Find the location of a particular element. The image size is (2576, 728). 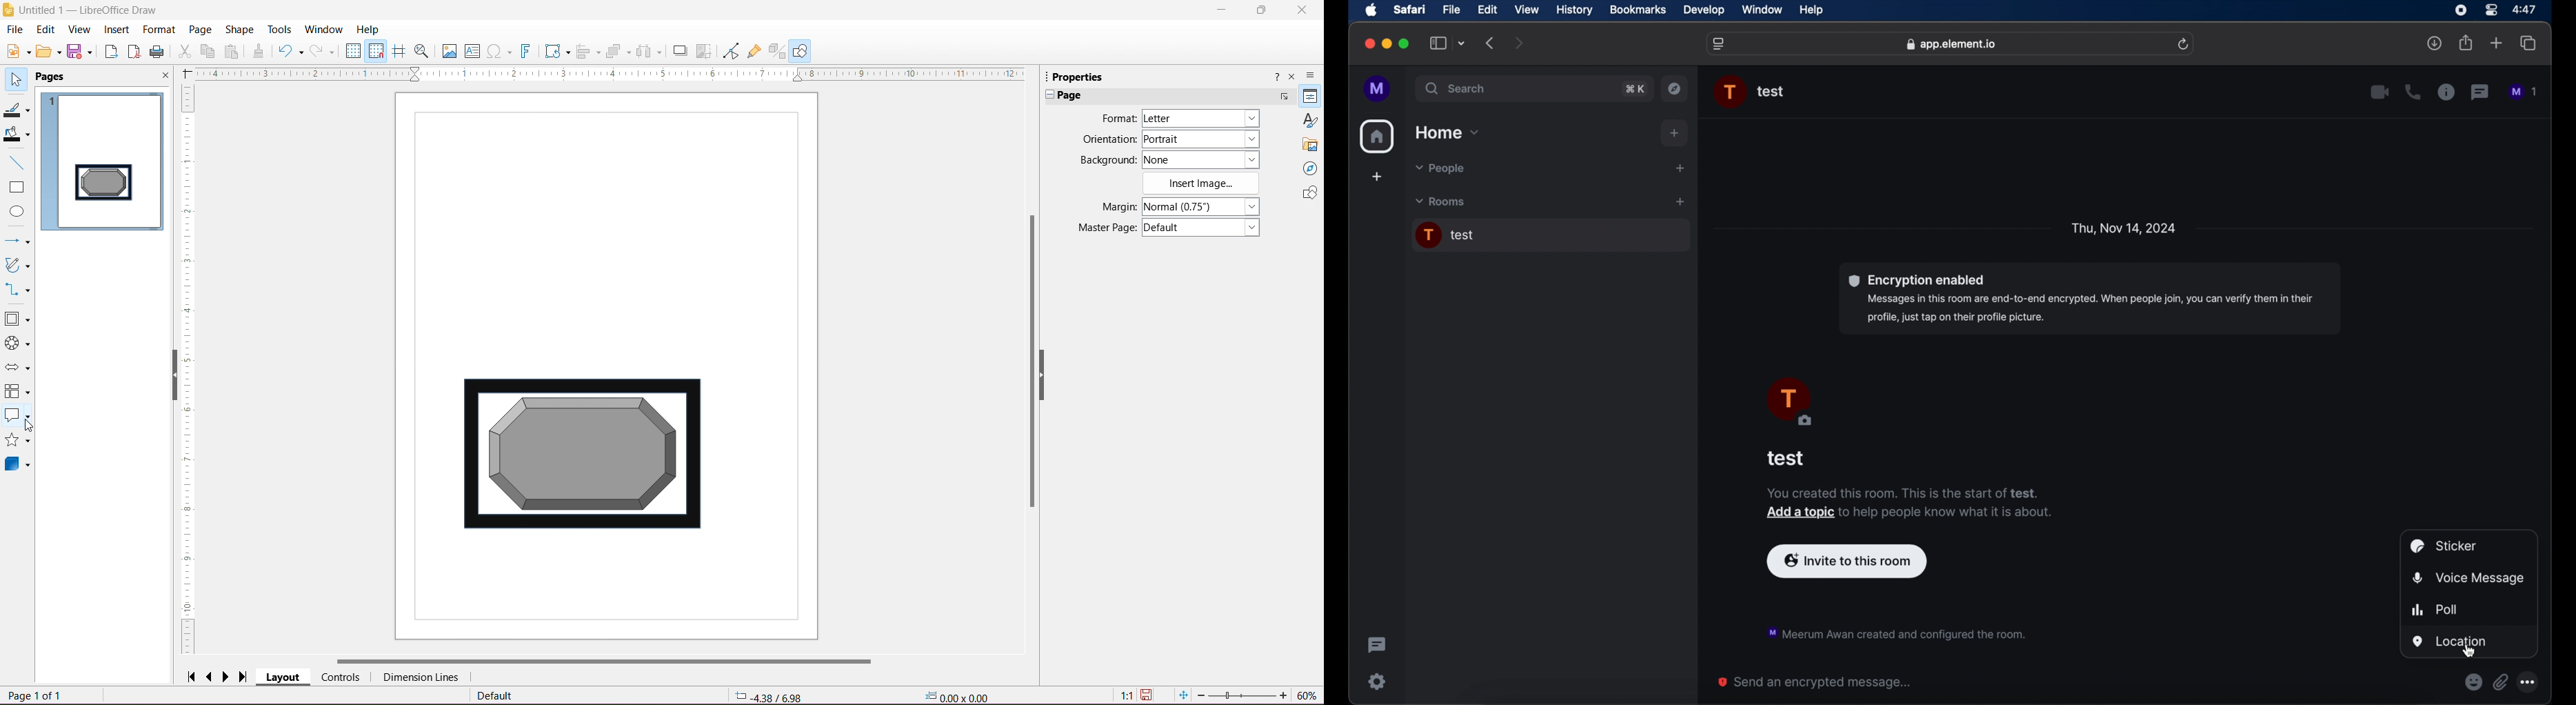

Crop Image is located at coordinates (704, 50).